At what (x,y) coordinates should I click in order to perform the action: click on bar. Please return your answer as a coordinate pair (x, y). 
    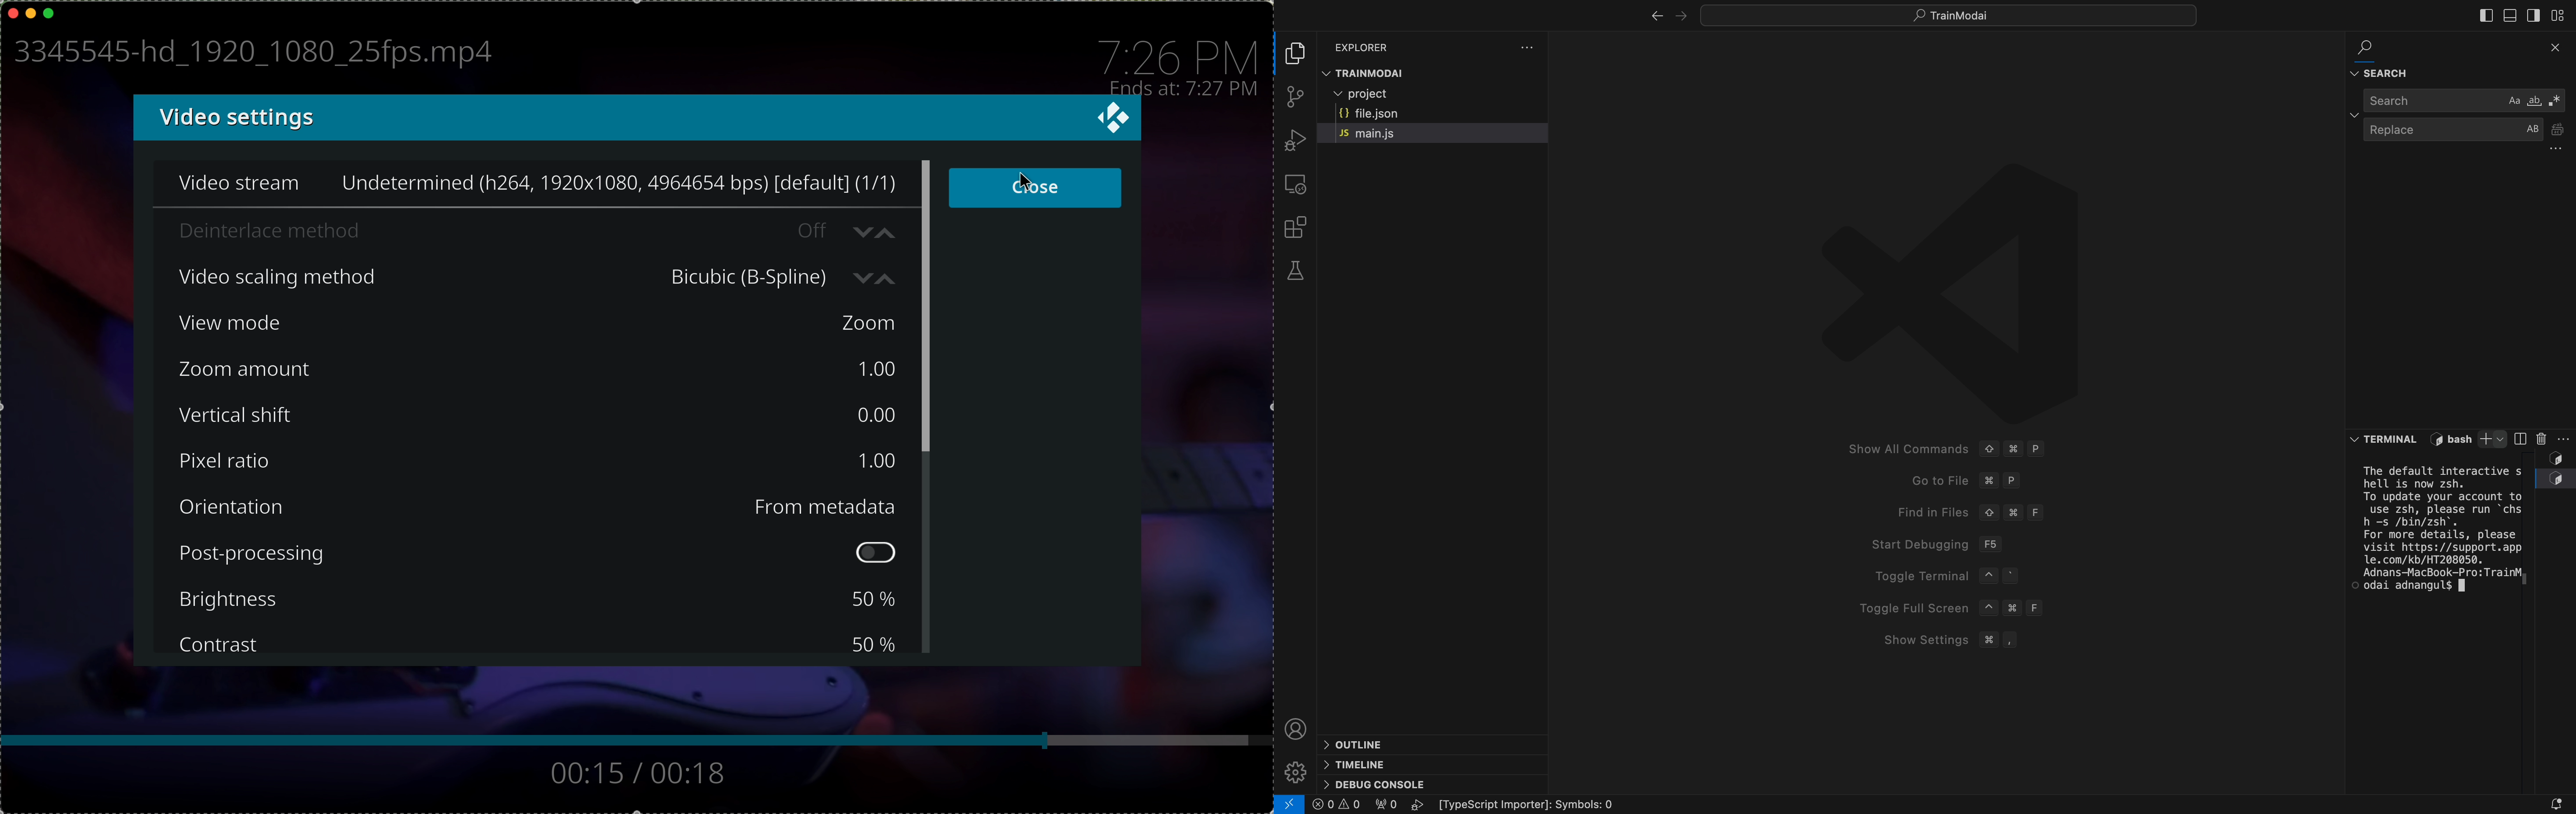
    Looking at the image, I should click on (633, 740).